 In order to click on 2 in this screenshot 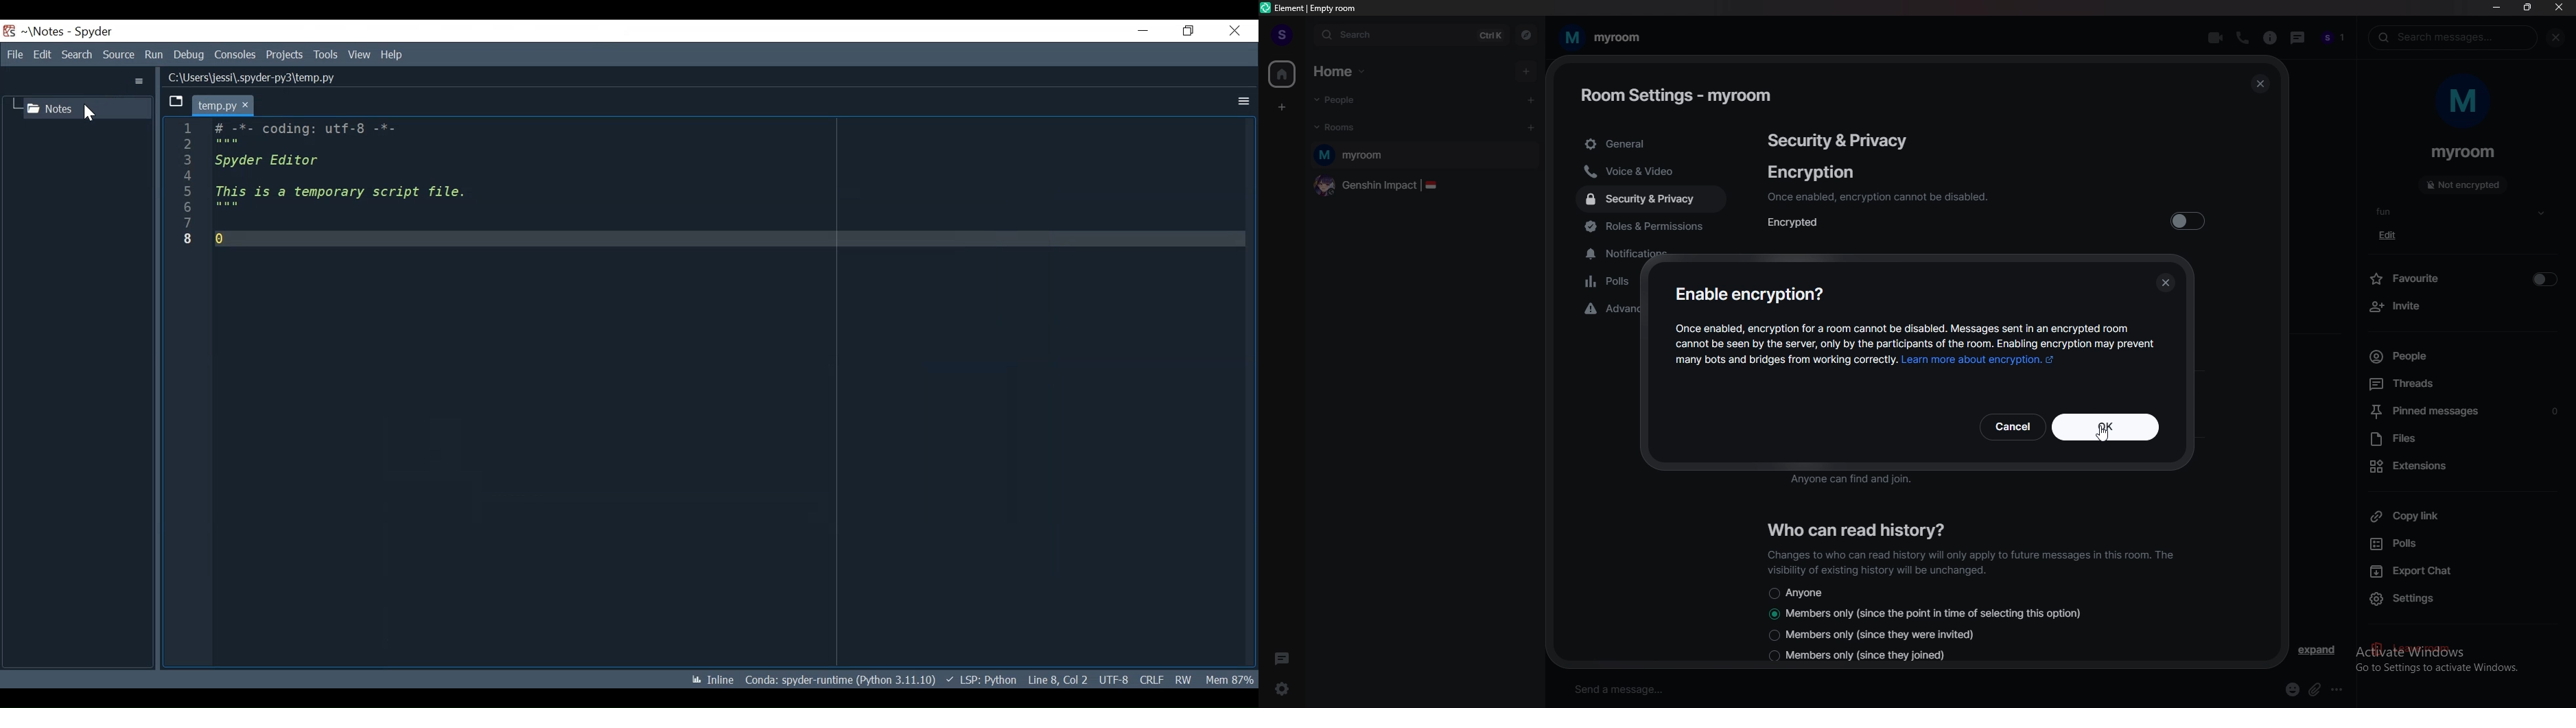, I will do `click(188, 147)`.